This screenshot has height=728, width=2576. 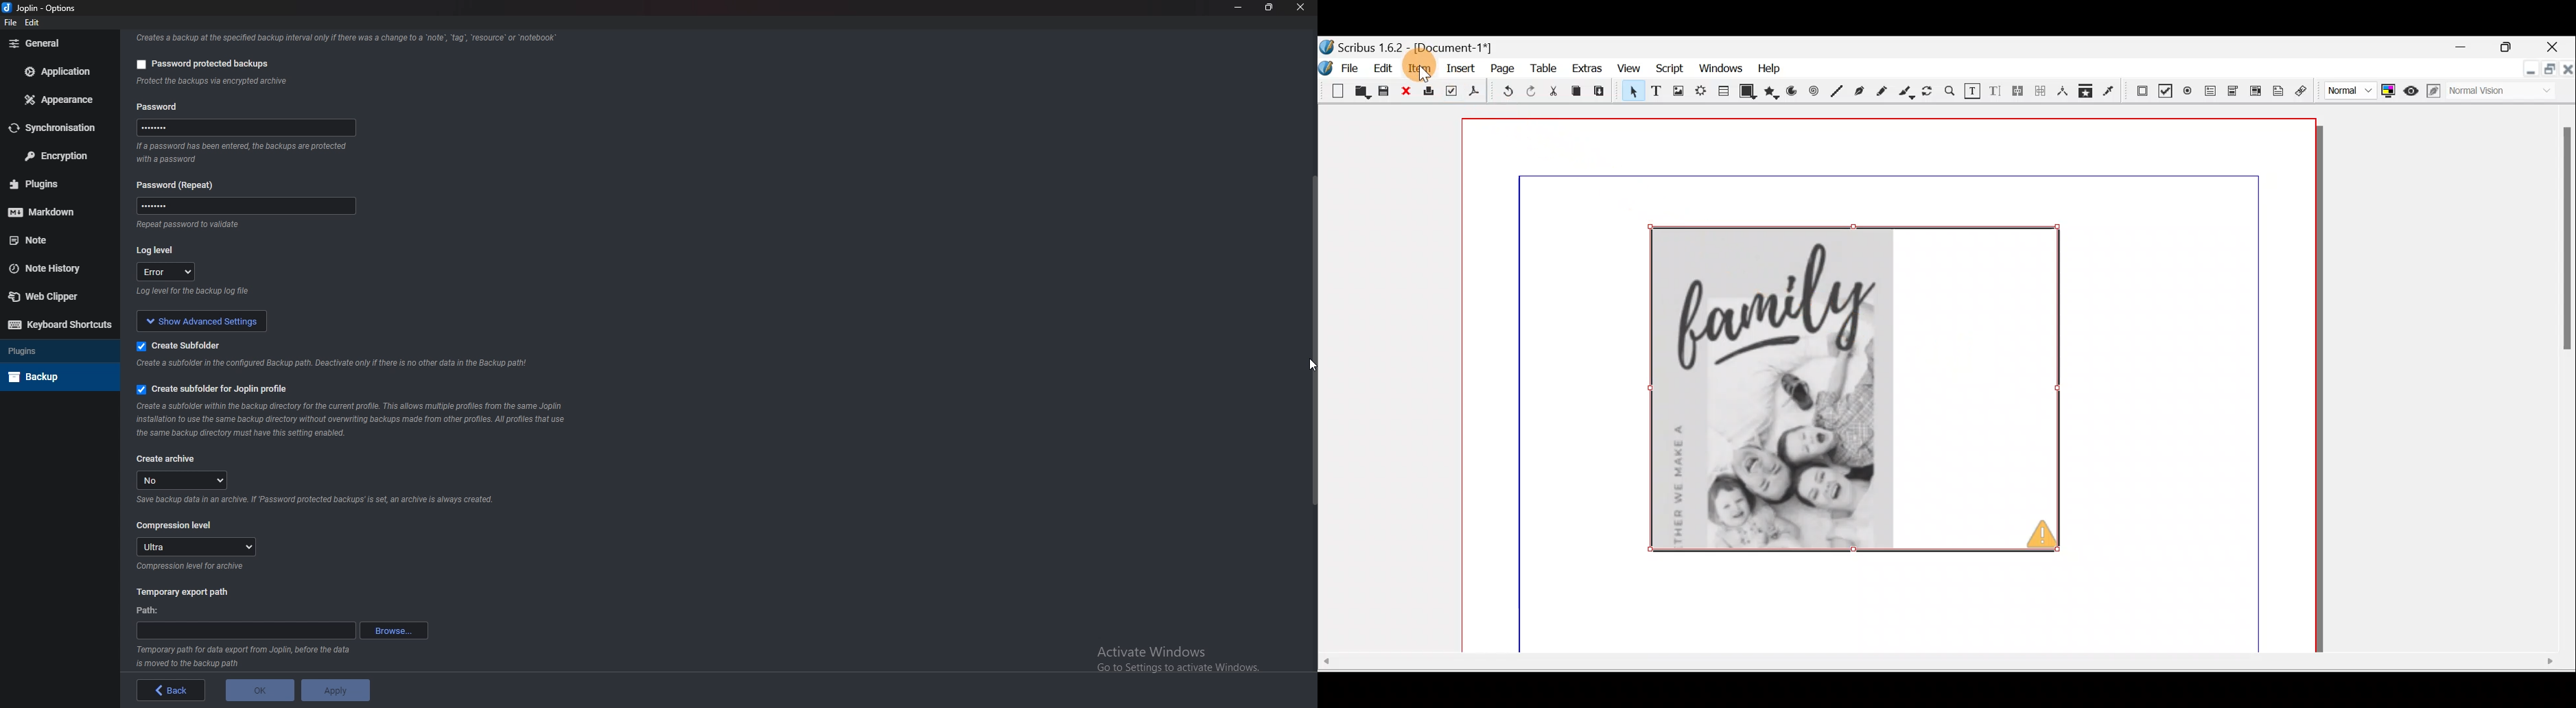 I want to click on PDF list box, so click(x=2255, y=90).